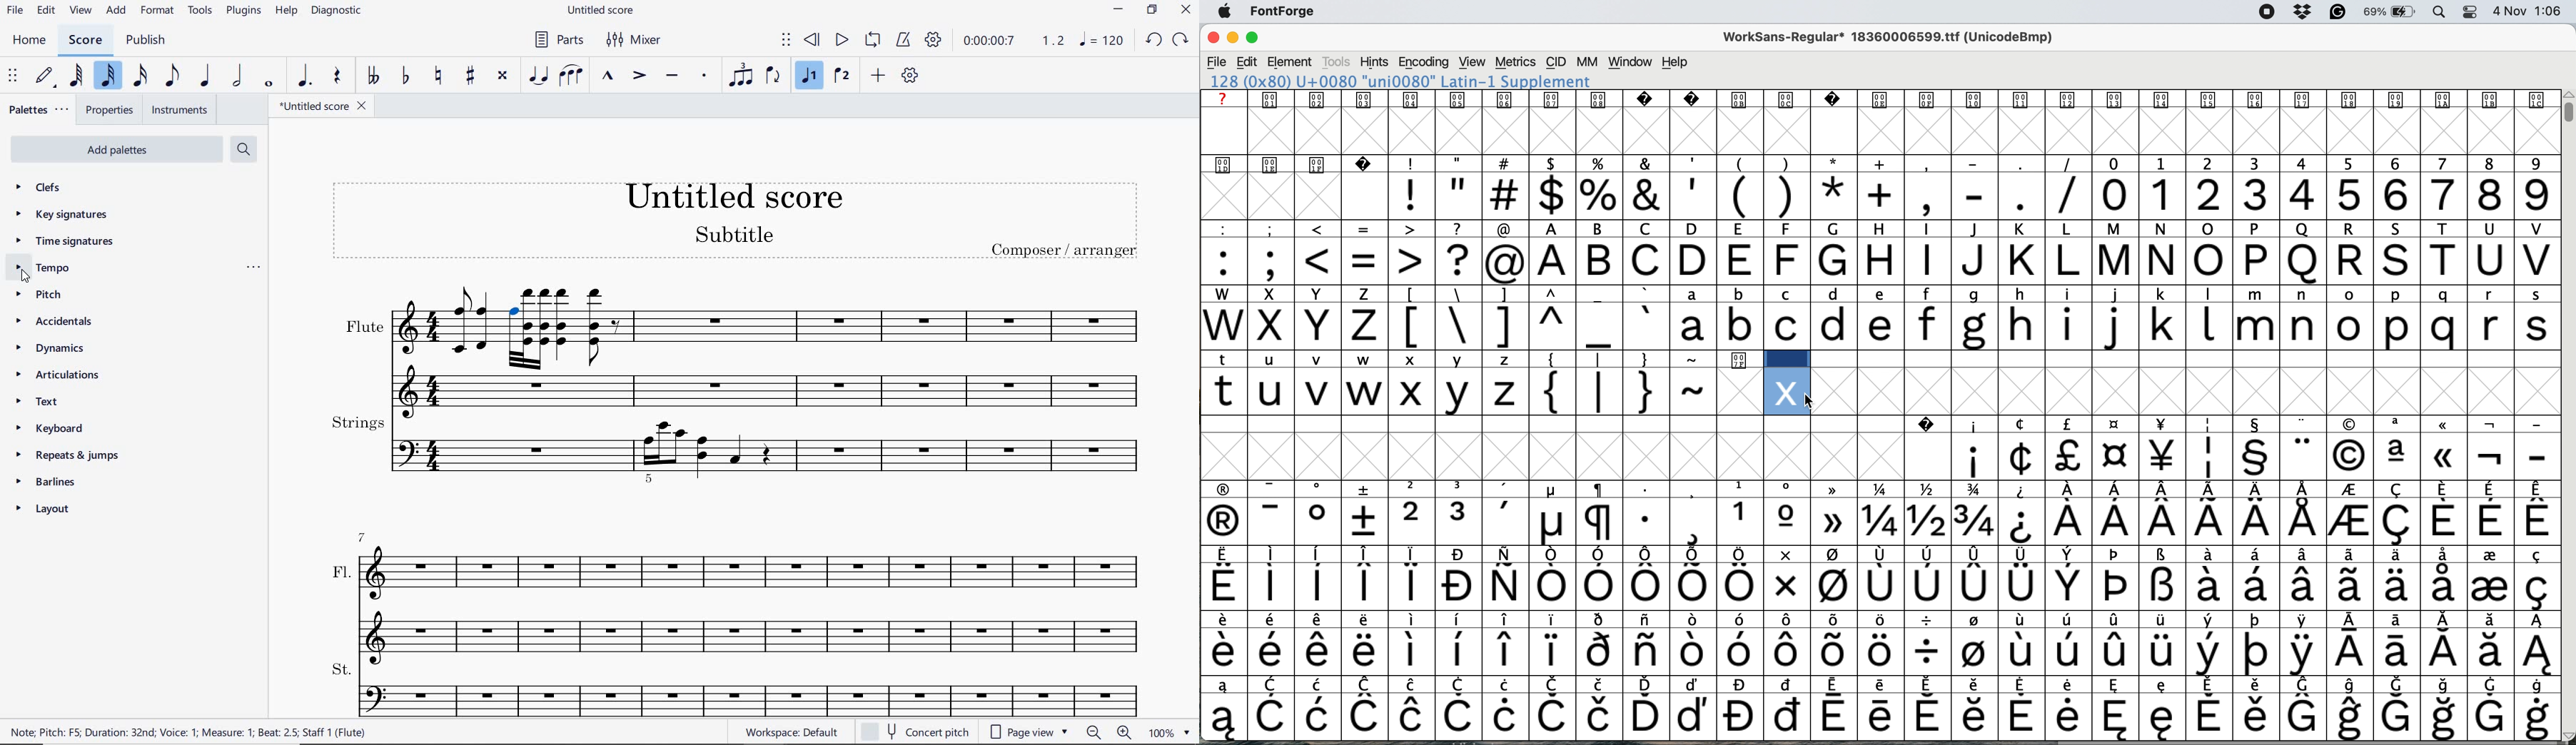  Describe the element at coordinates (1153, 9) in the screenshot. I see `restore down` at that location.